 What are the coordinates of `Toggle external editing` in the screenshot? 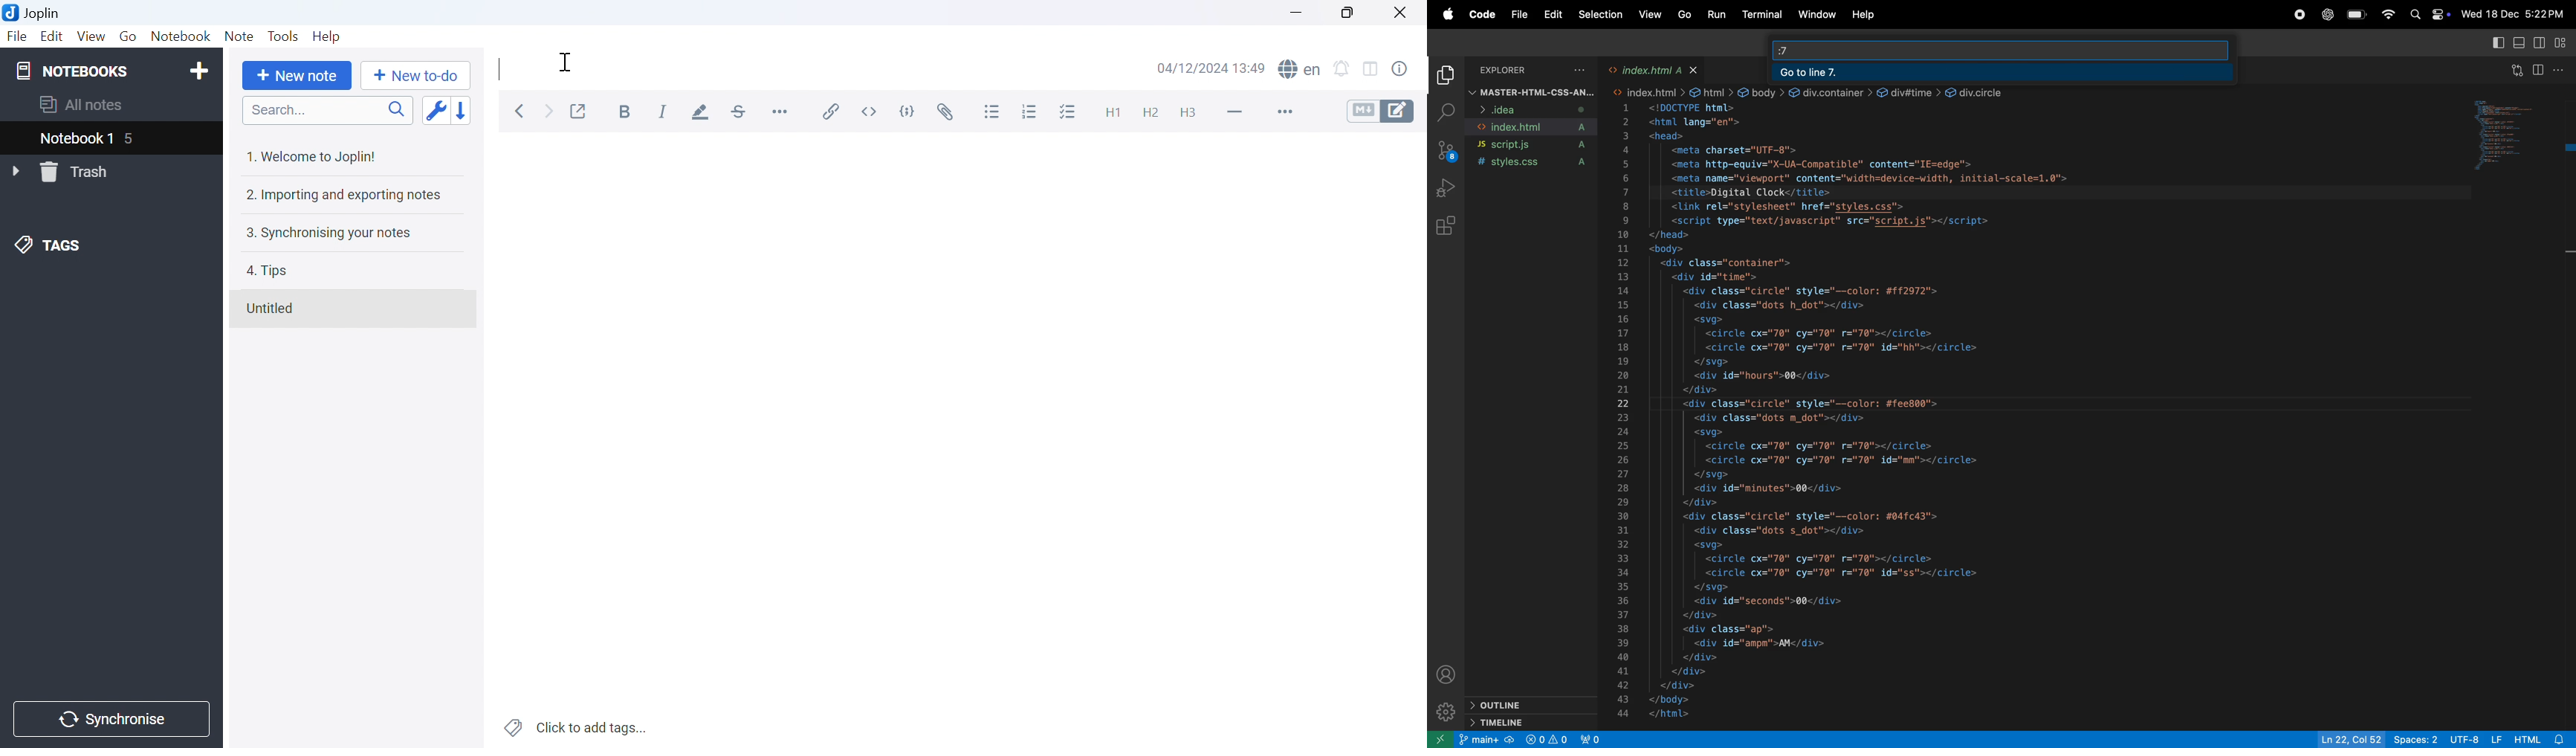 It's located at (579, 109).